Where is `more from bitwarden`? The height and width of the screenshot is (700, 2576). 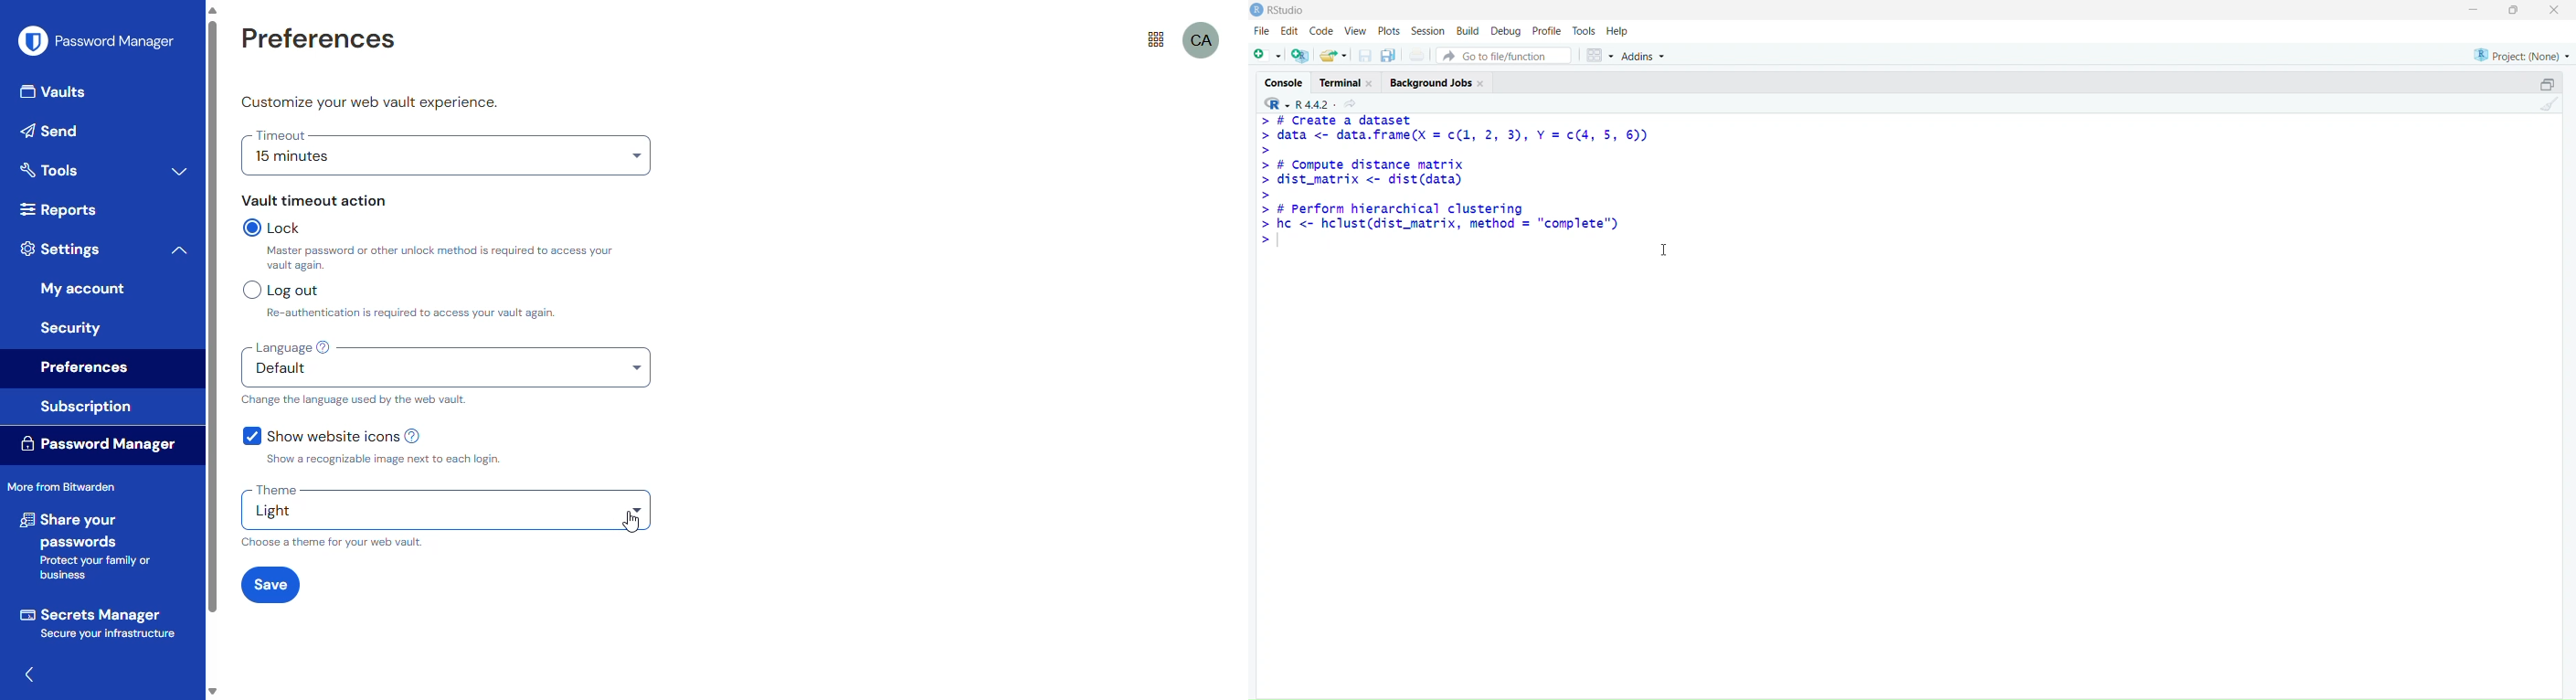 more from bitwarden is located at coordinates (61, 485).